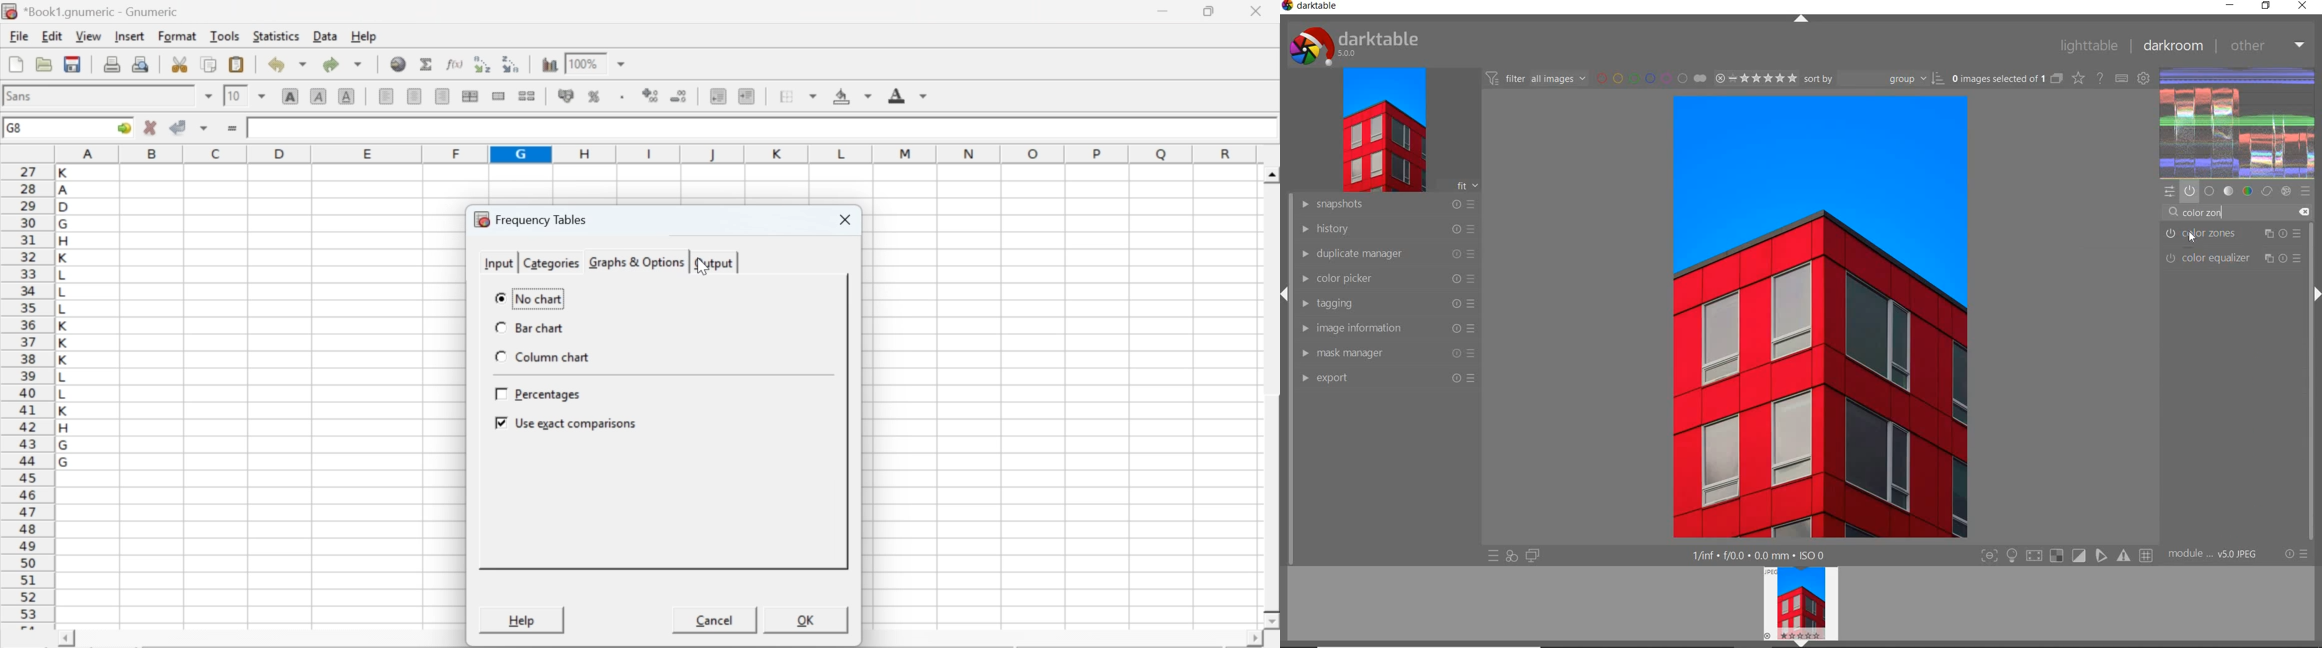 This screenshot has width=2324, height=672. Describe the element at coordinates (1356, 46) in the screenshot. I see `system logo & name` at that location.